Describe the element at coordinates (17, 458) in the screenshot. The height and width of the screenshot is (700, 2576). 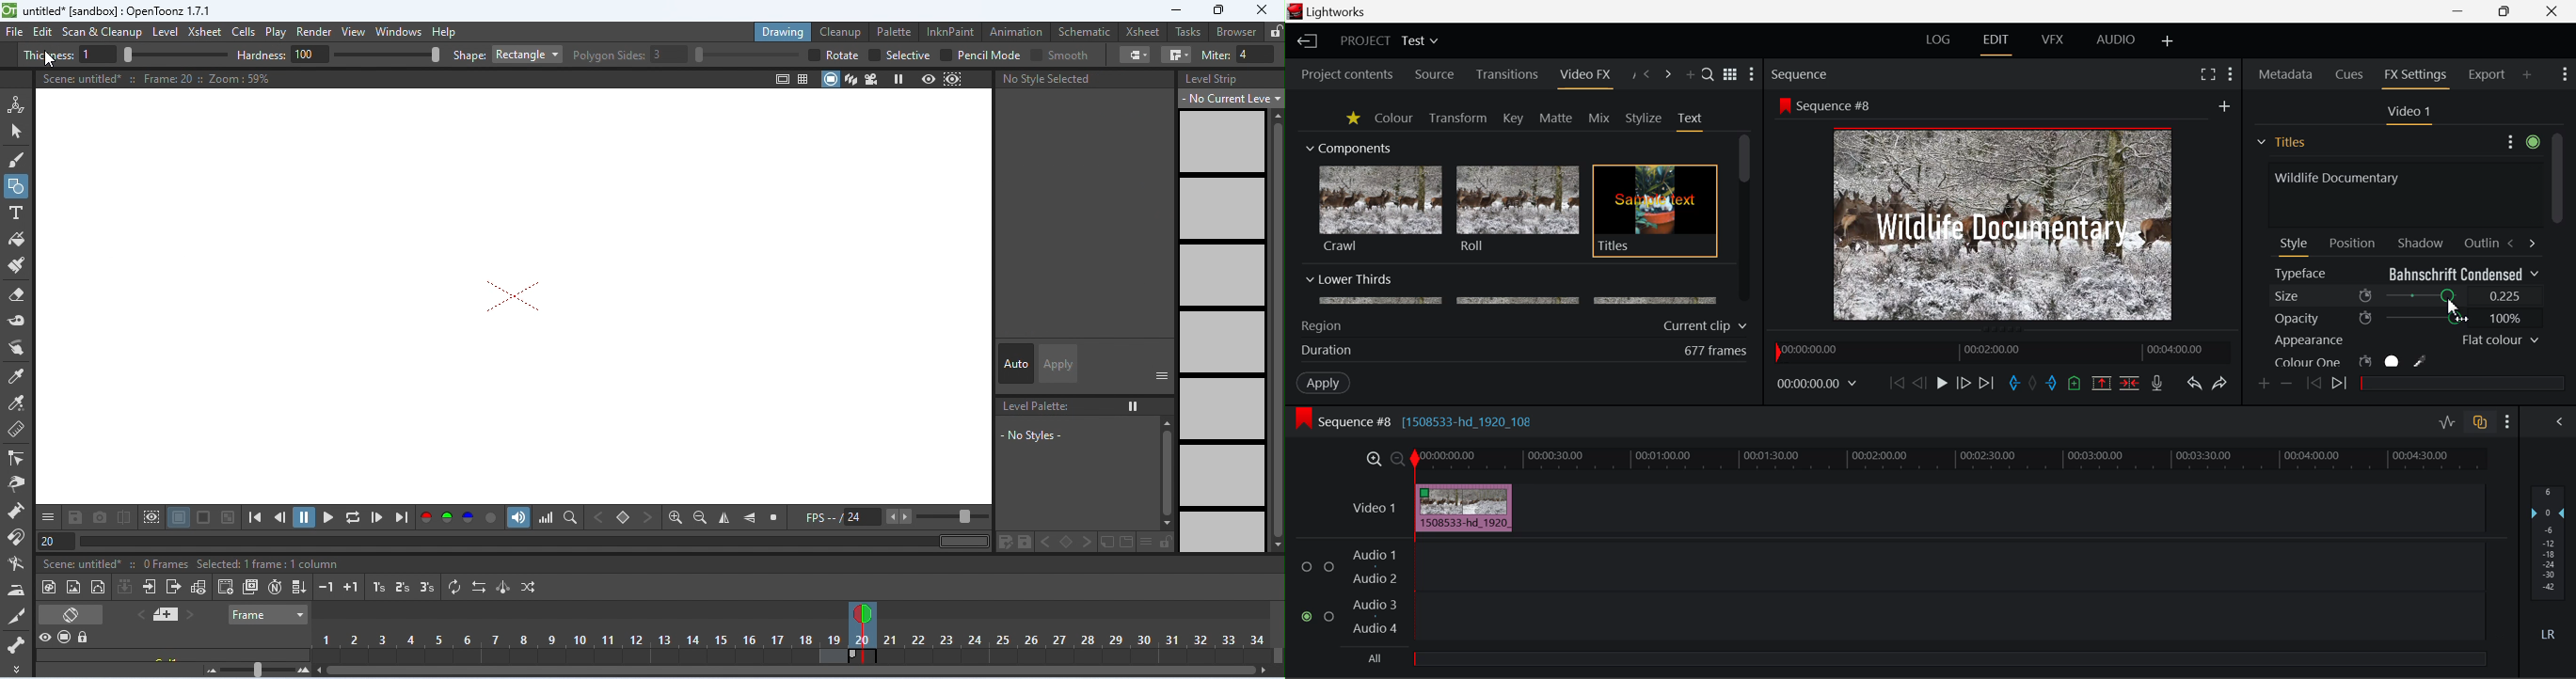
I see `control point editor tool` at that location.